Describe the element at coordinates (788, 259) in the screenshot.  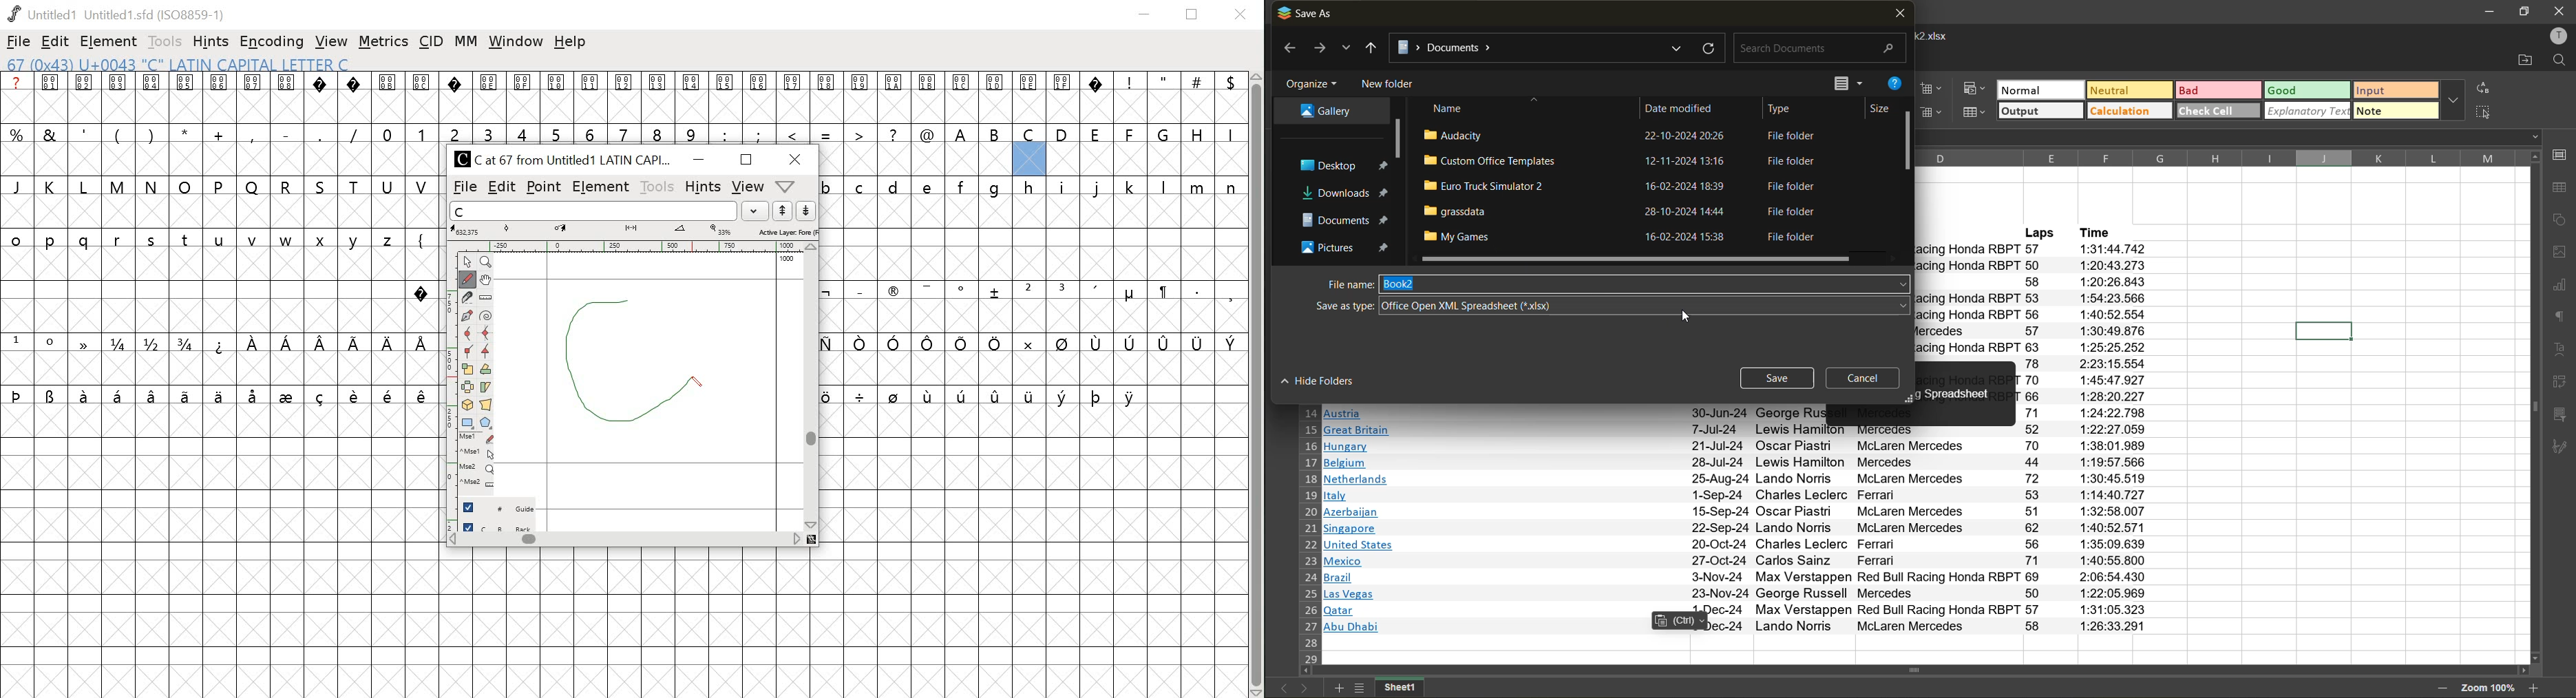
I see `1000` at that location.